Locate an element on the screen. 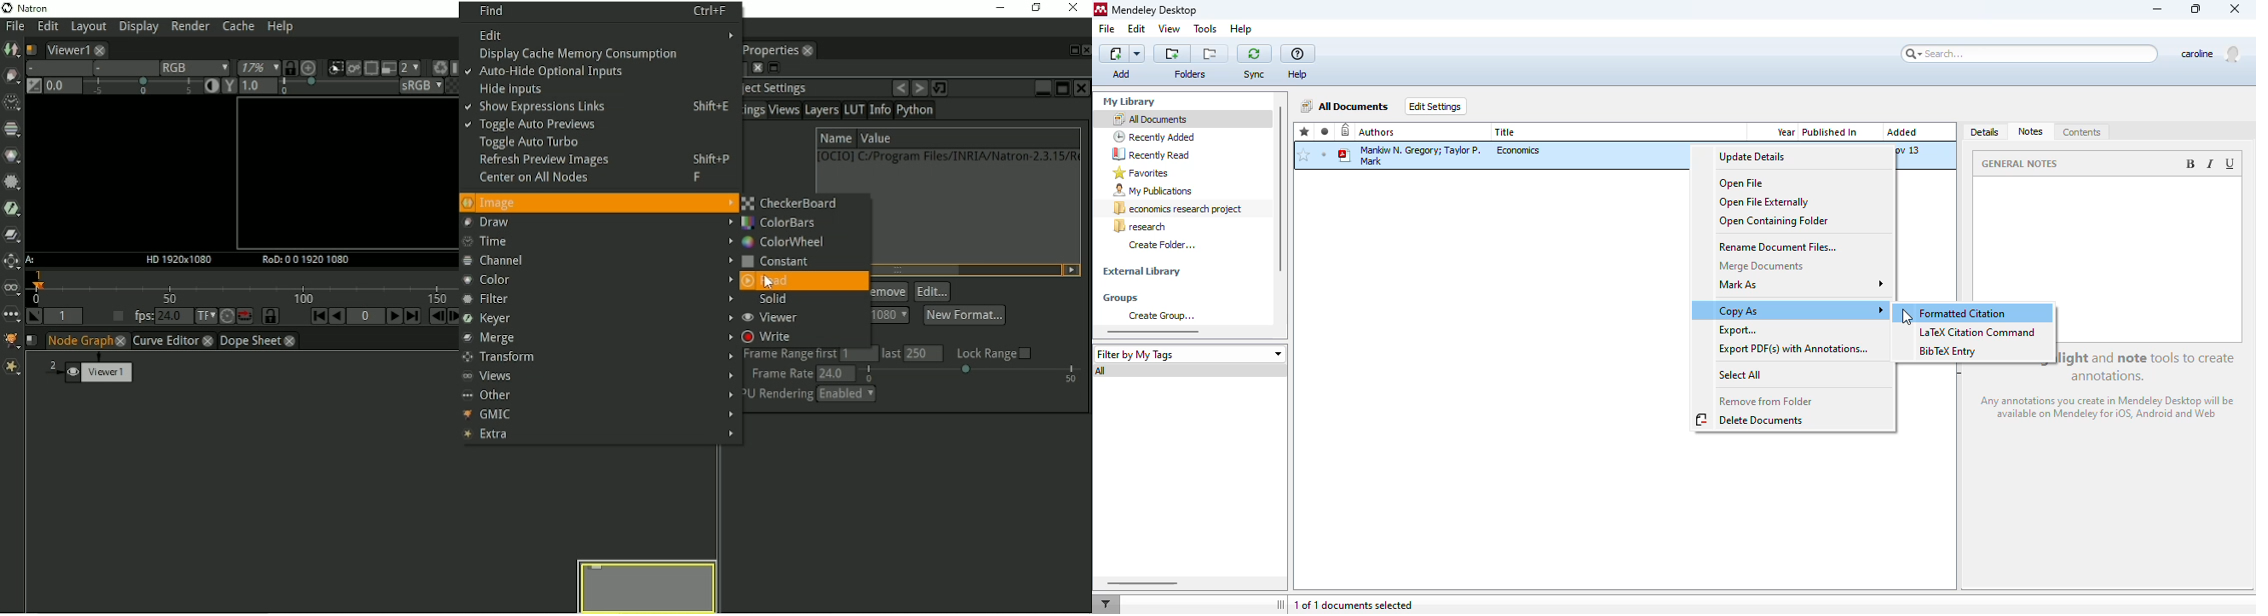 The height and width of the screenshot is (616, 2268). Keyer is located at coordinates (12, 207).